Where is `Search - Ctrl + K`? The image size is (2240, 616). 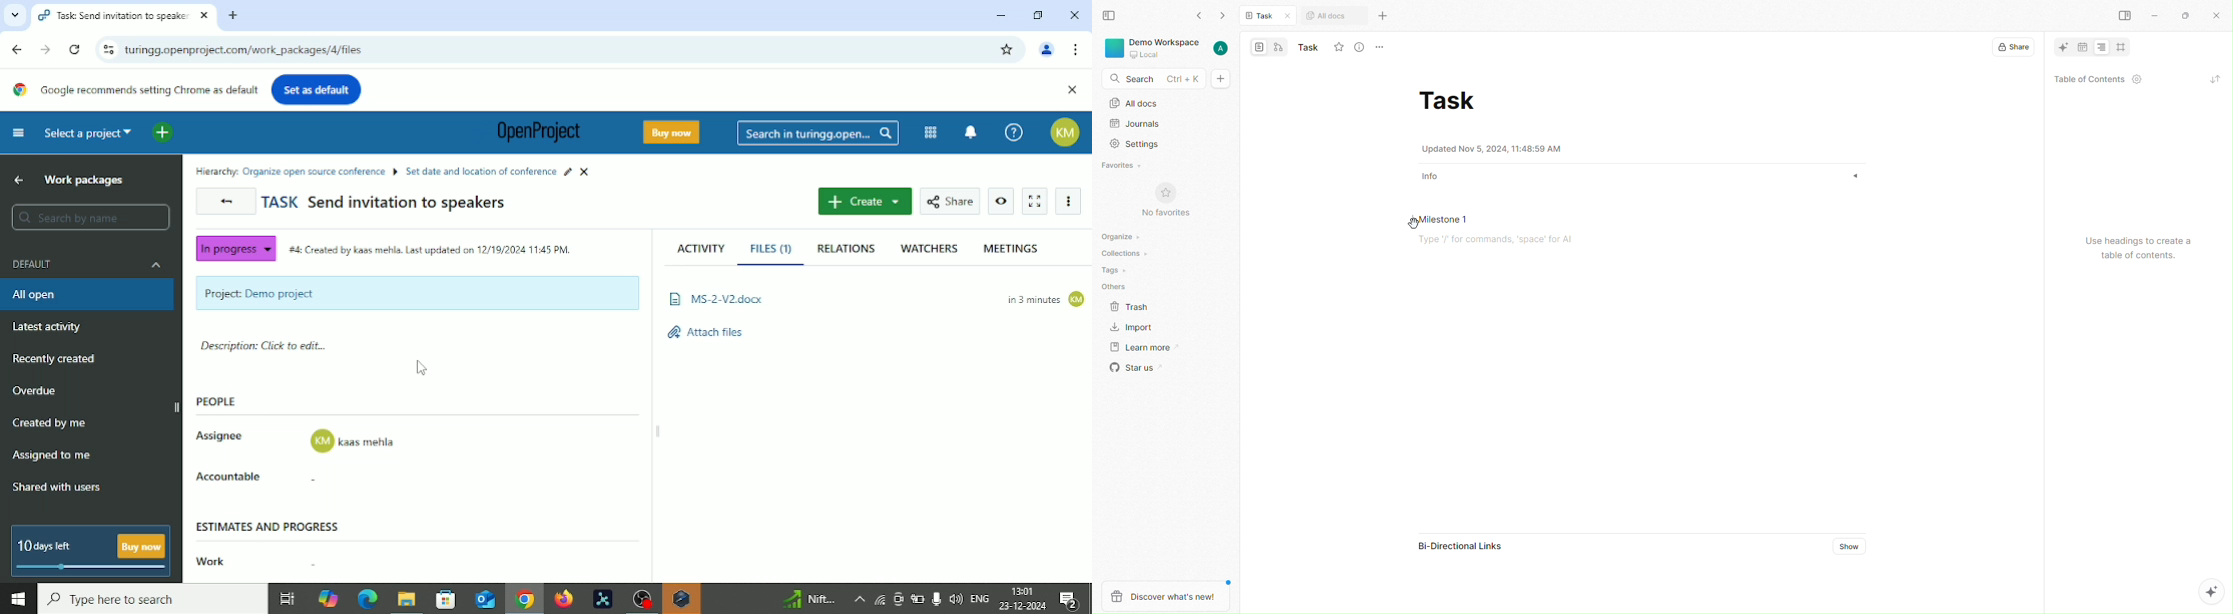
Search - Ctrl + K is located at coordinates (1152, 78).